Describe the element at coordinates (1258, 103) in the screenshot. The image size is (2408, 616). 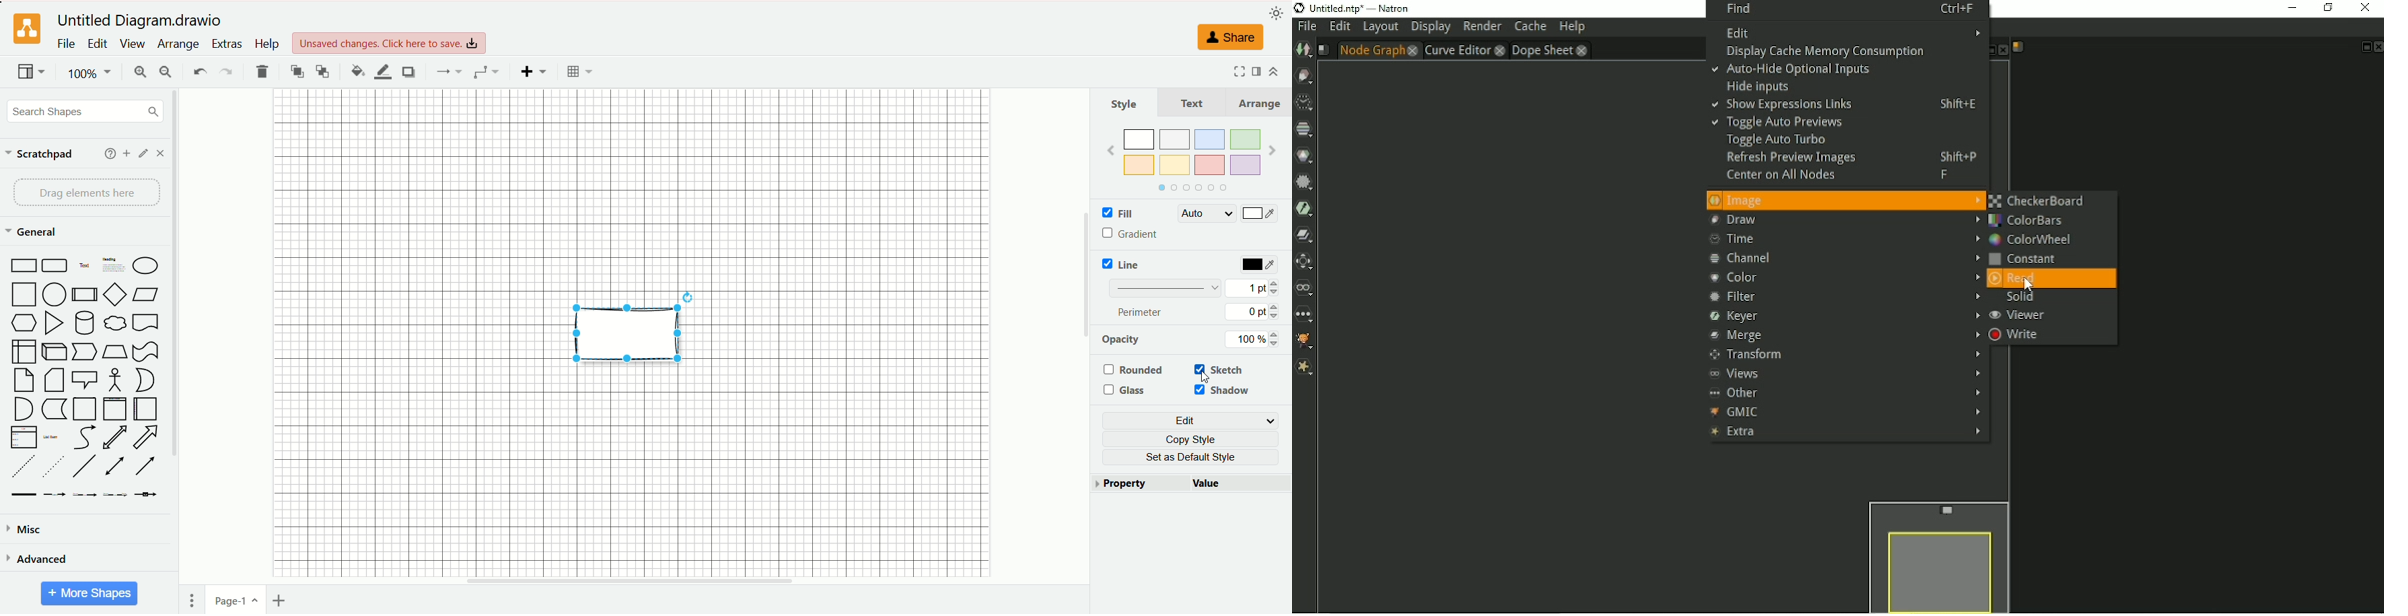
I see `arrange` at that location.